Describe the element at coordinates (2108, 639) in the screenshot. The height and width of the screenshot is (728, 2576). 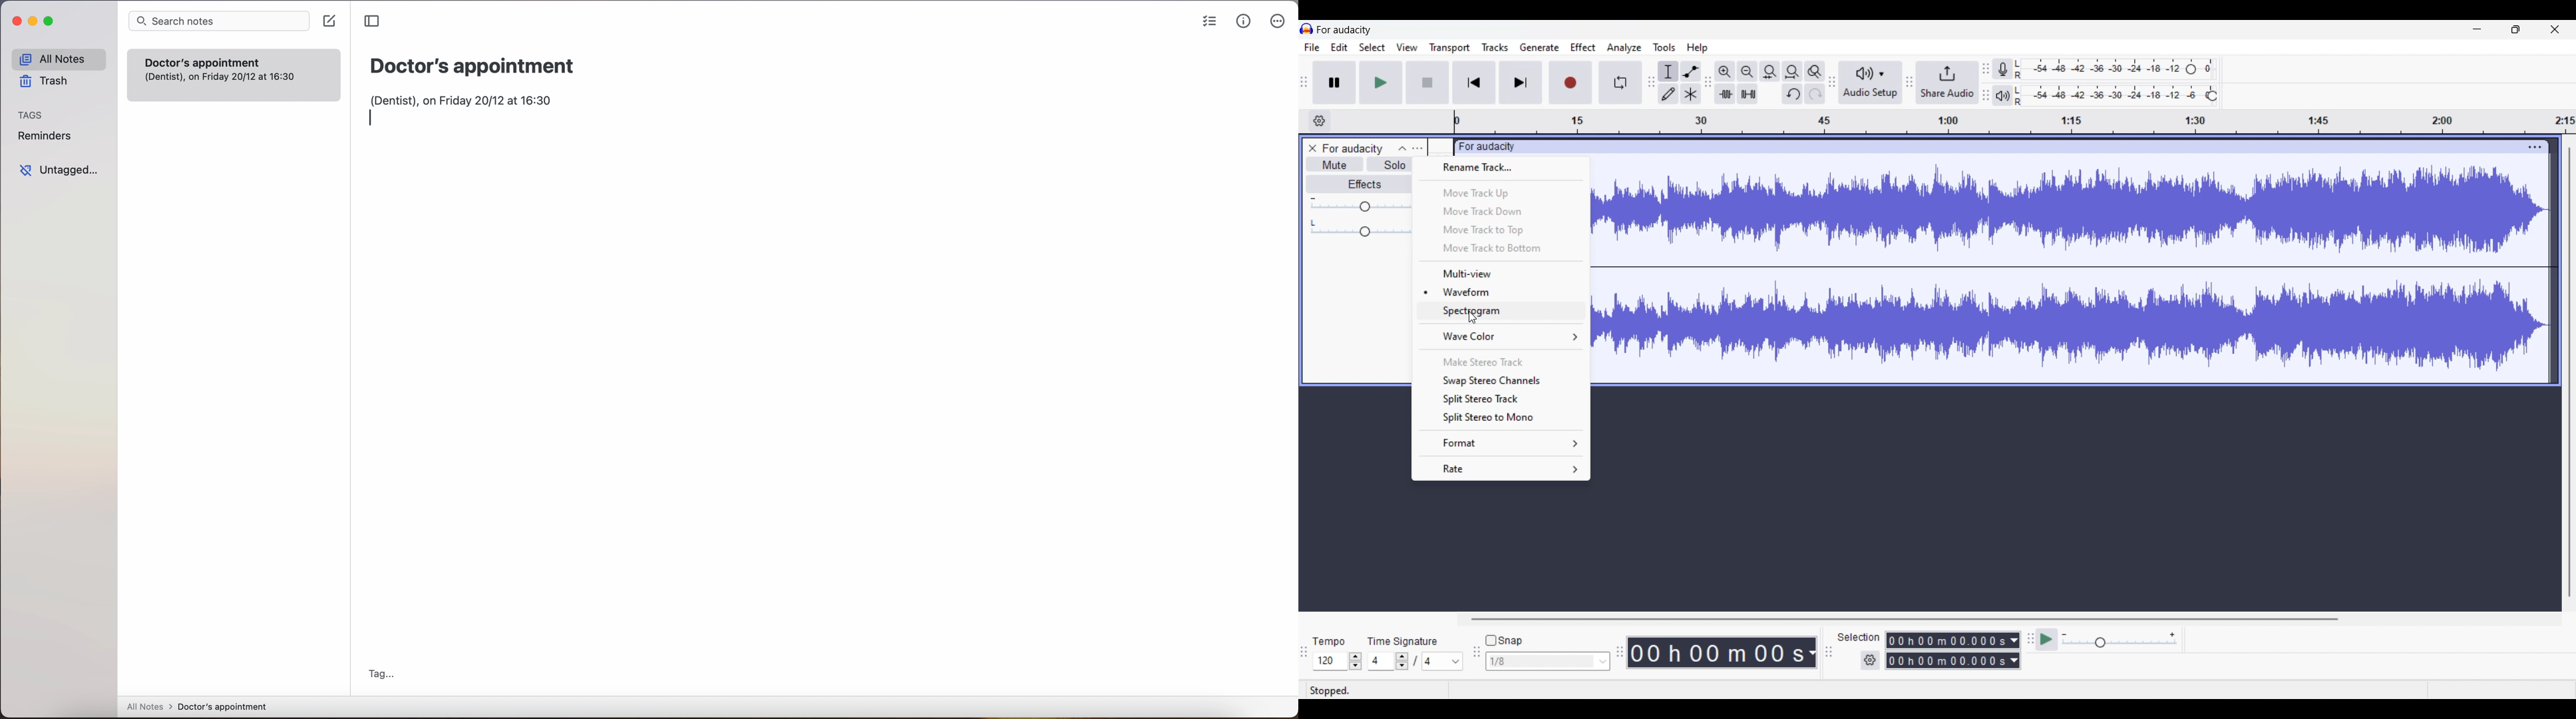
I see `Playback speed settings ` at that location.